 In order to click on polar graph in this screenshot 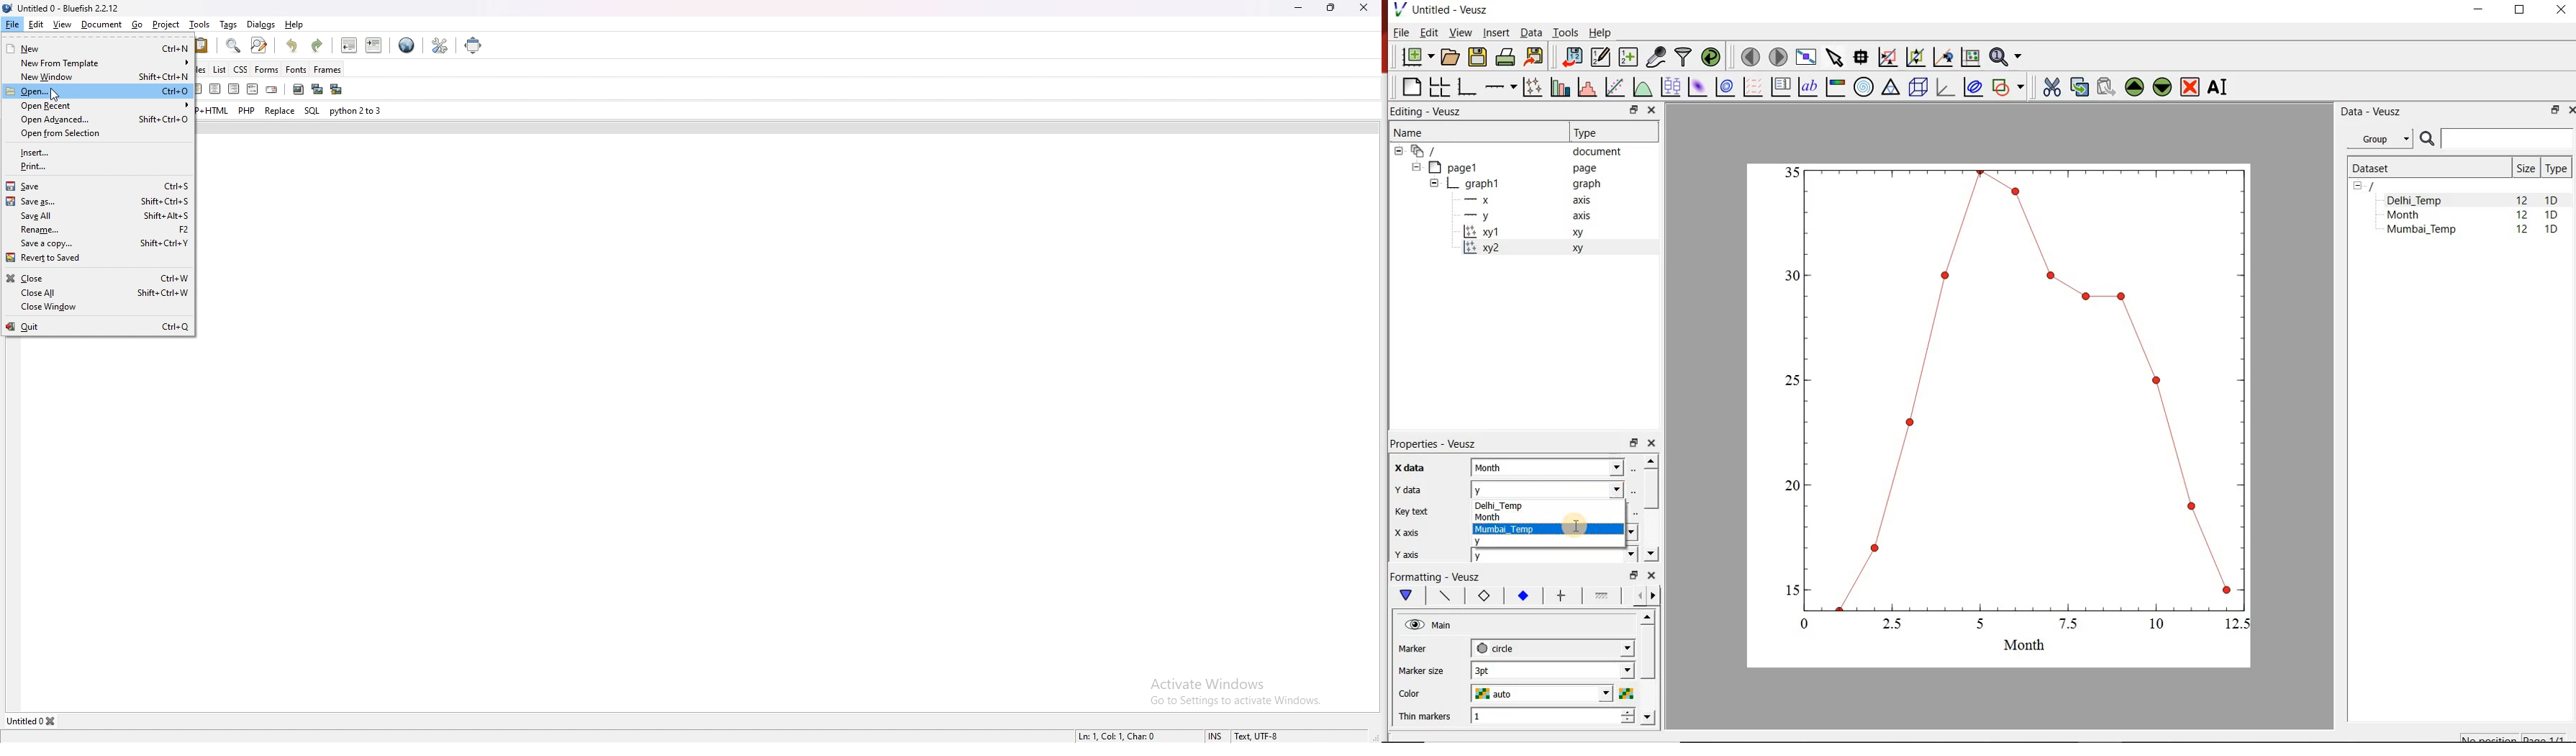, I will do `click(1865, 88)`.